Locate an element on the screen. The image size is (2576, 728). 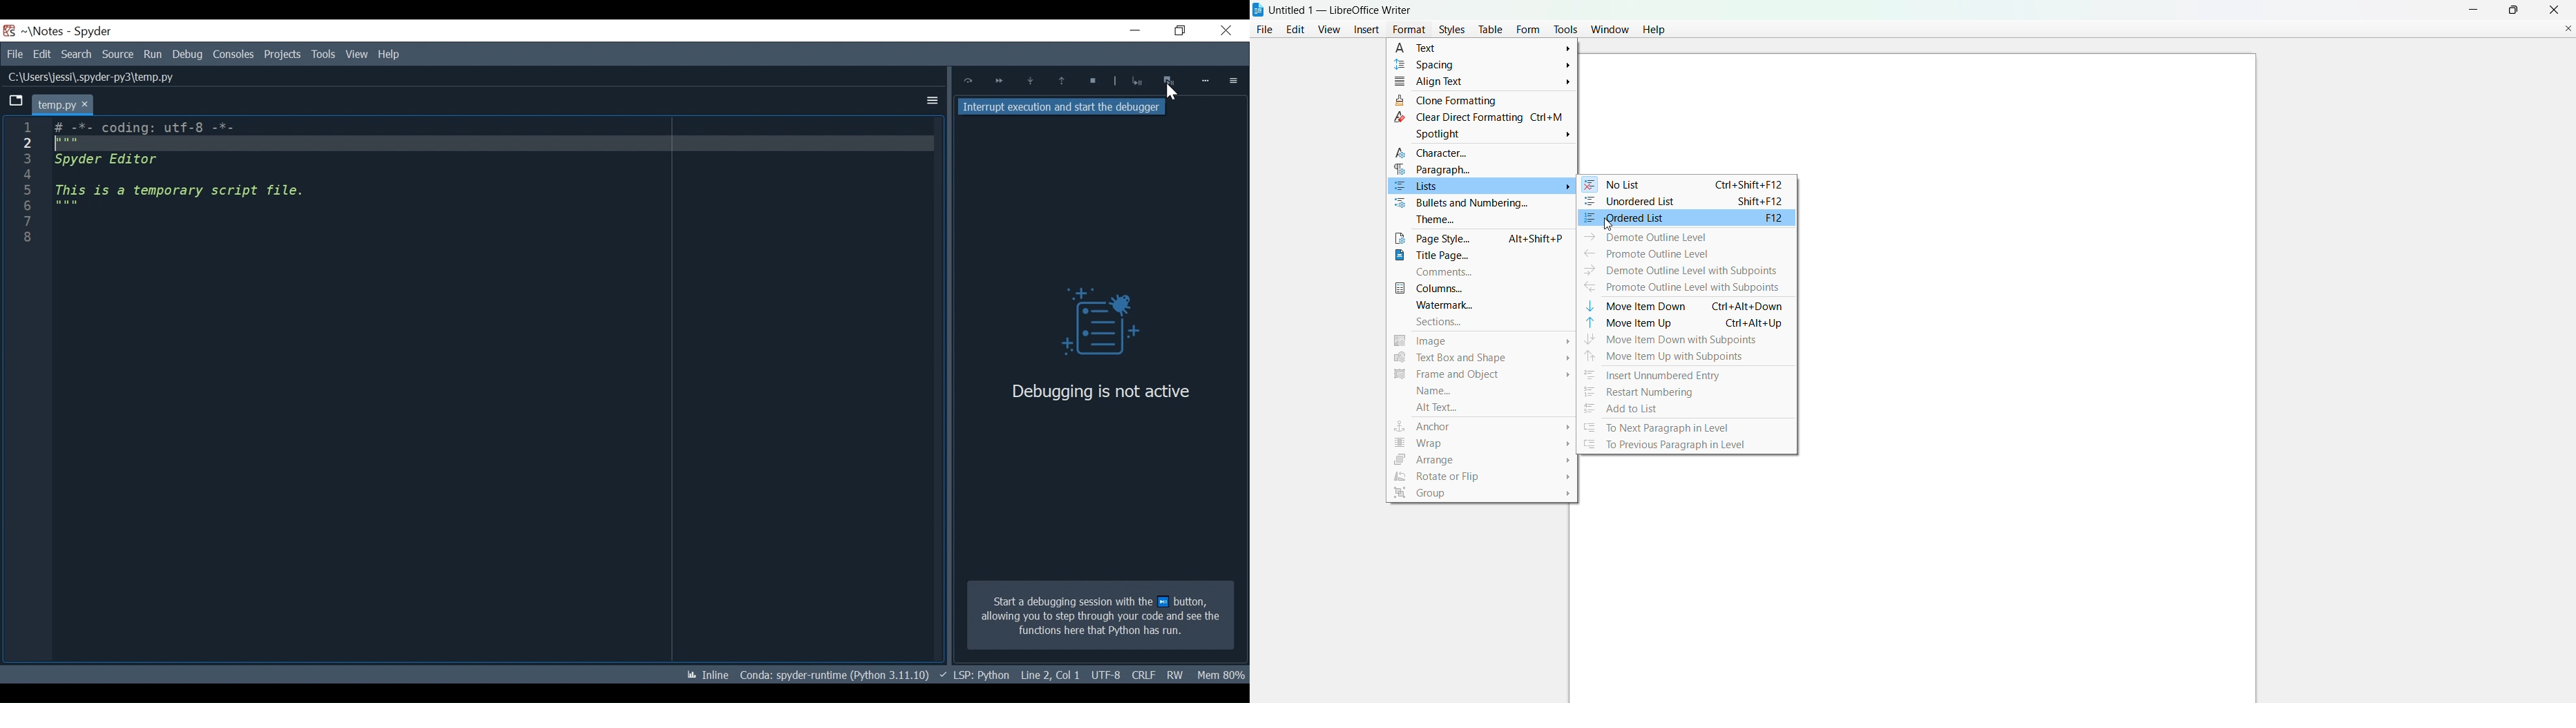
Debug is located at coordinates (1091, 325).